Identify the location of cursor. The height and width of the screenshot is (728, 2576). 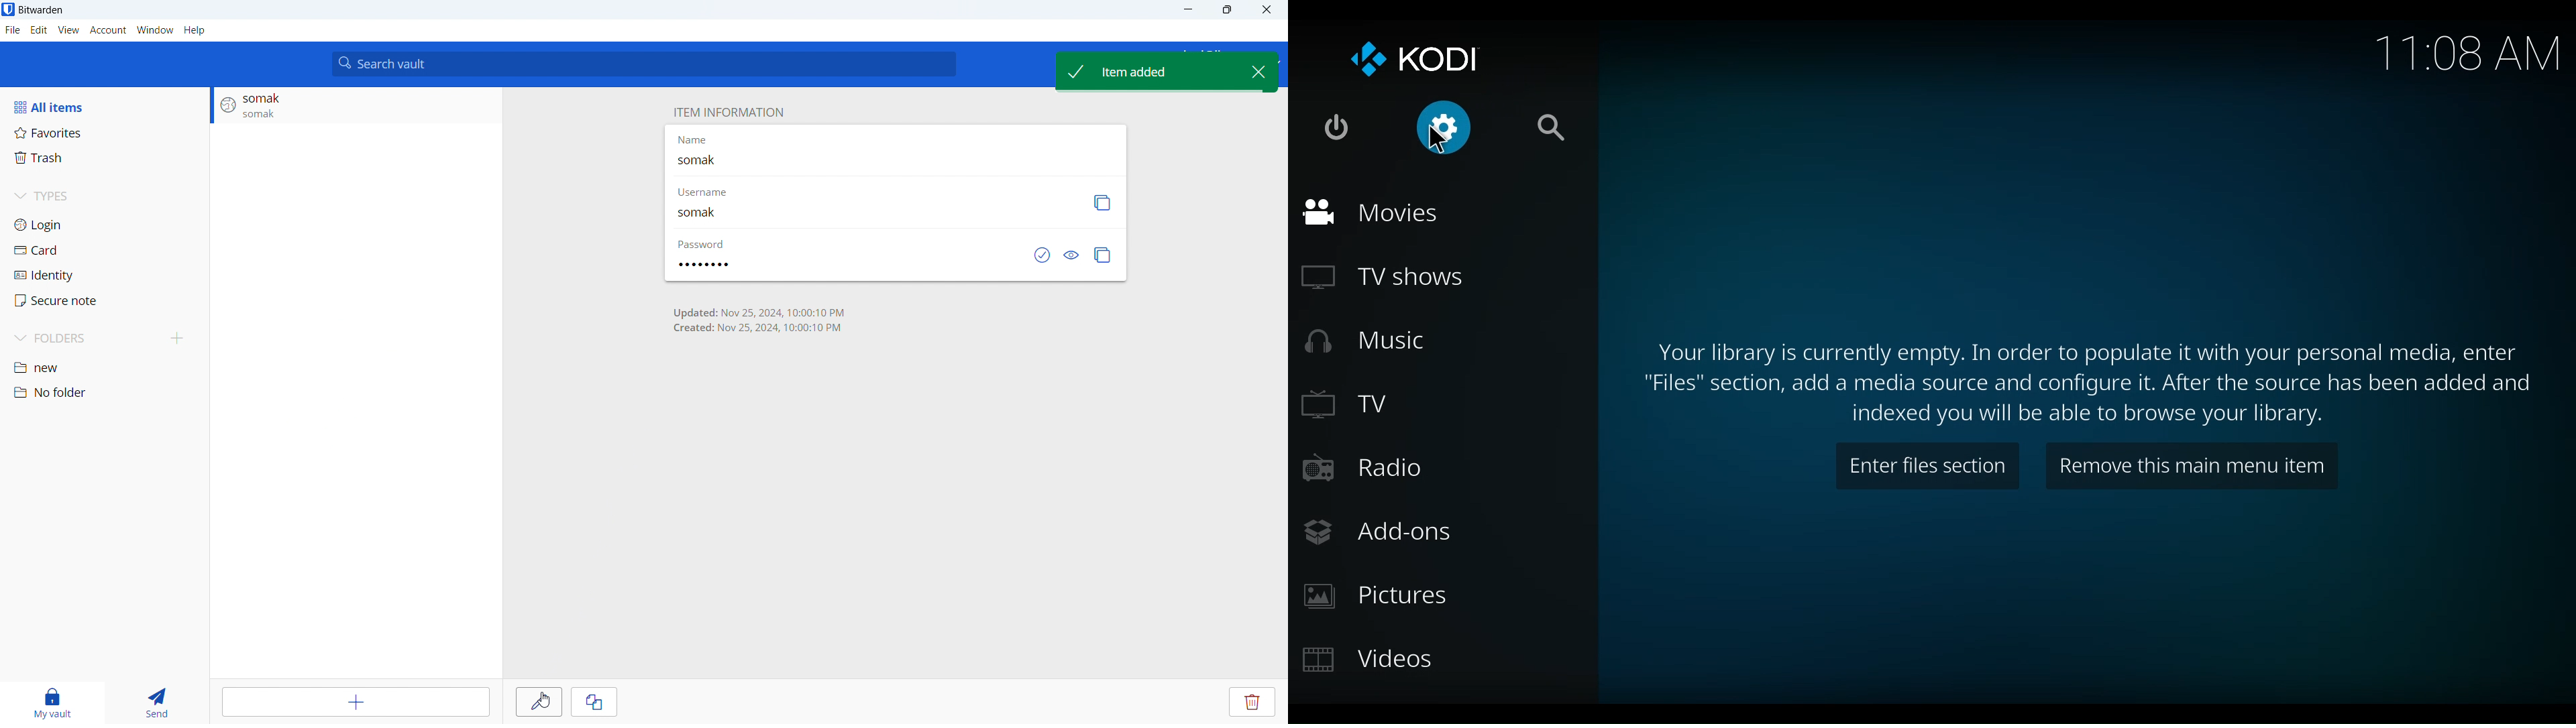
(545, 700).